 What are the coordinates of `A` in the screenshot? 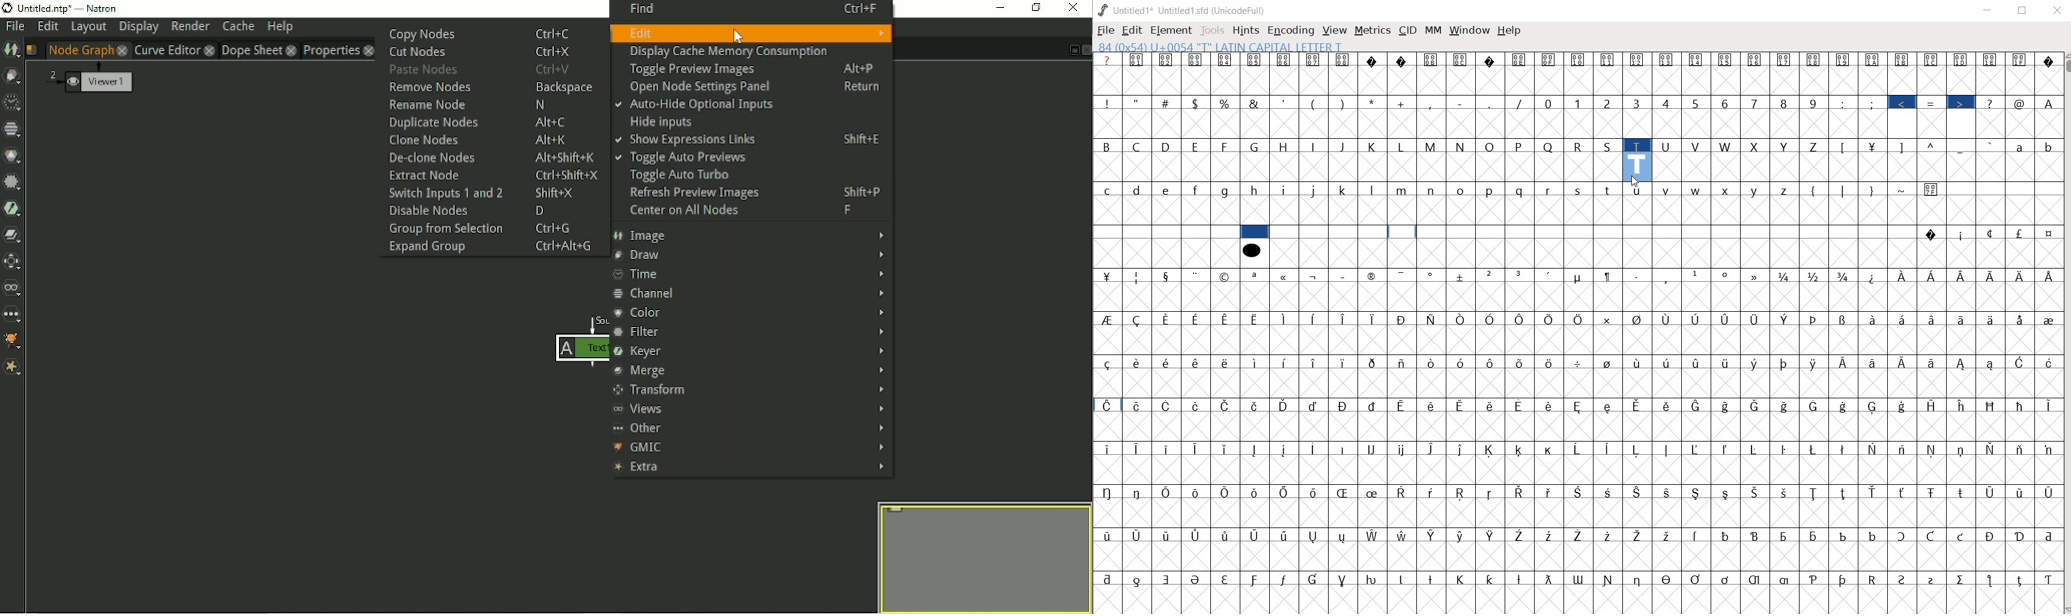 It's located at (2048, 102).